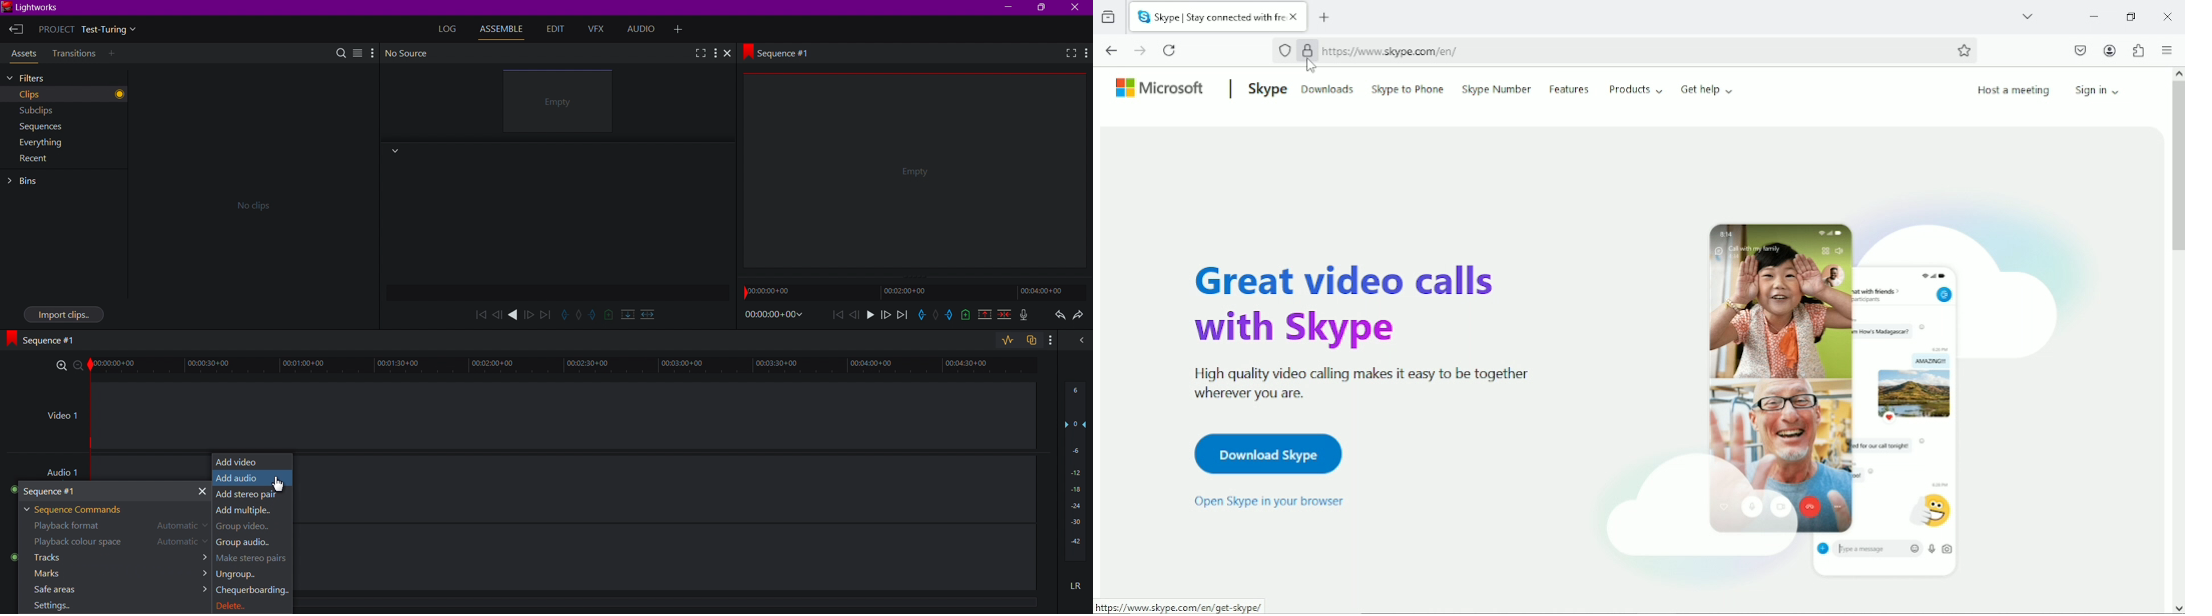  What do you see at coordinates (66, 470) in the screenshot?
I see `audio 1` at bounding box center [66, 470].